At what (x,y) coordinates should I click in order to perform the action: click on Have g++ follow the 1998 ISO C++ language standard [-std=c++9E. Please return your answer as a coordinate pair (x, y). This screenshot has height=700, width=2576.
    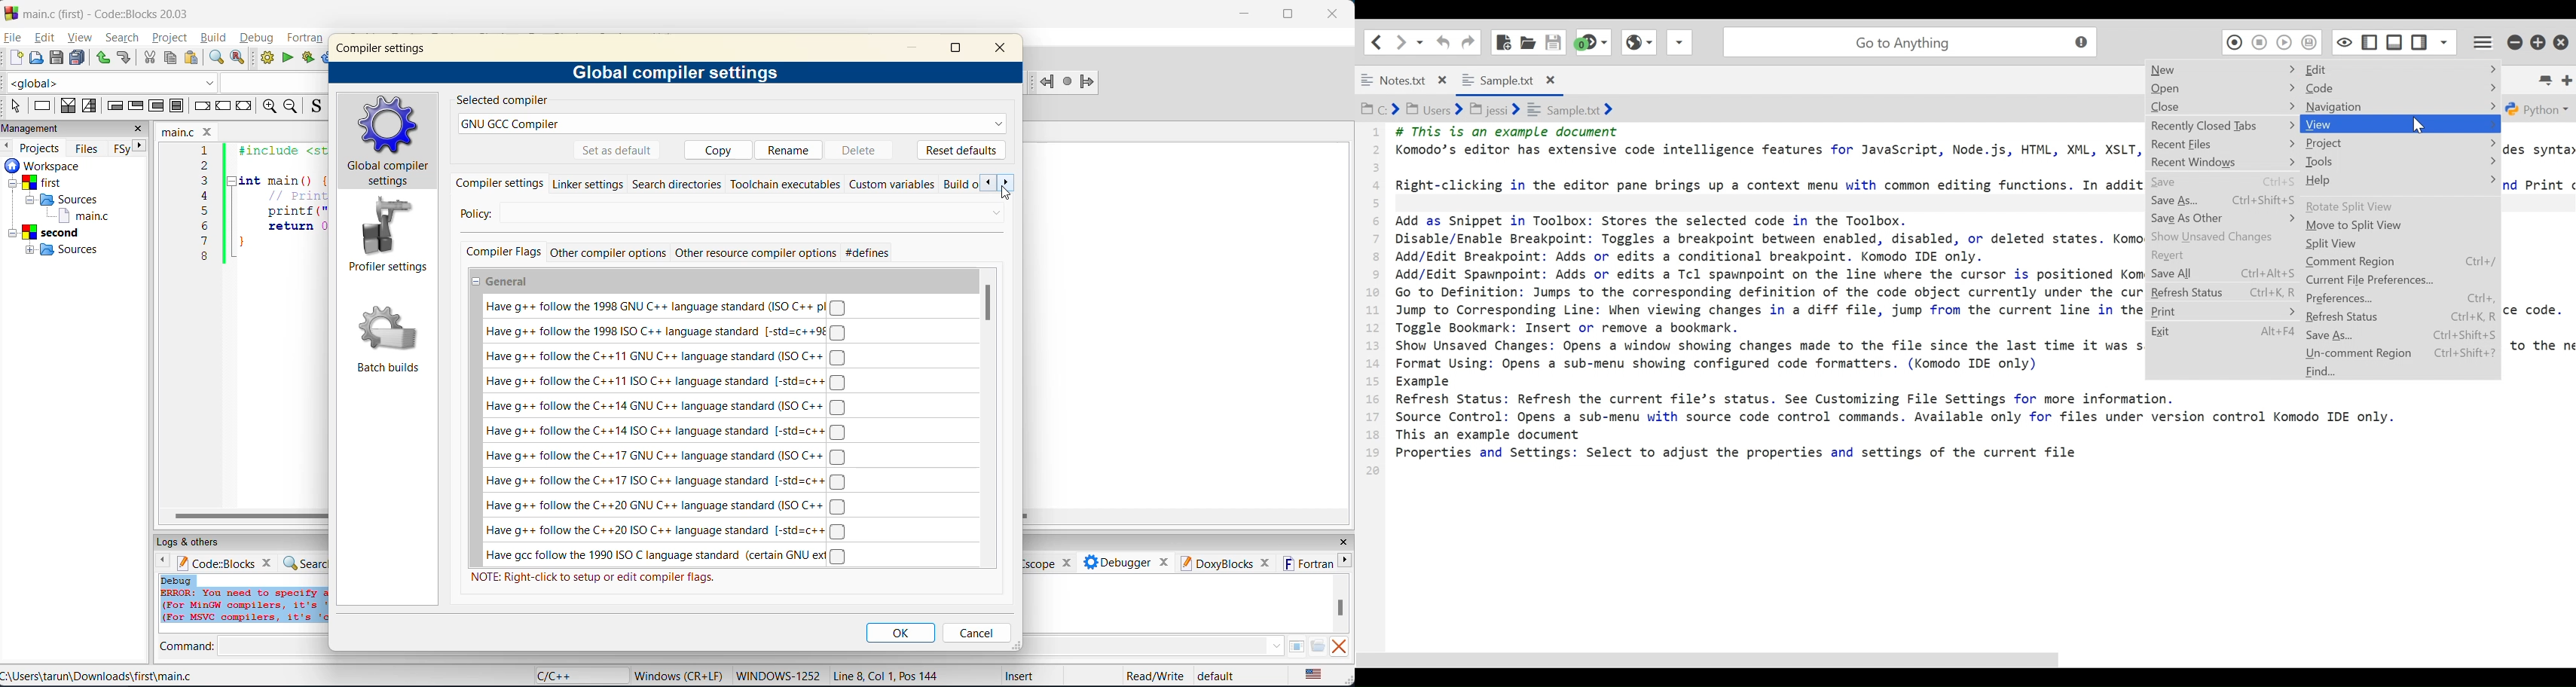
    Looking at the image, I should click on (665, 331).